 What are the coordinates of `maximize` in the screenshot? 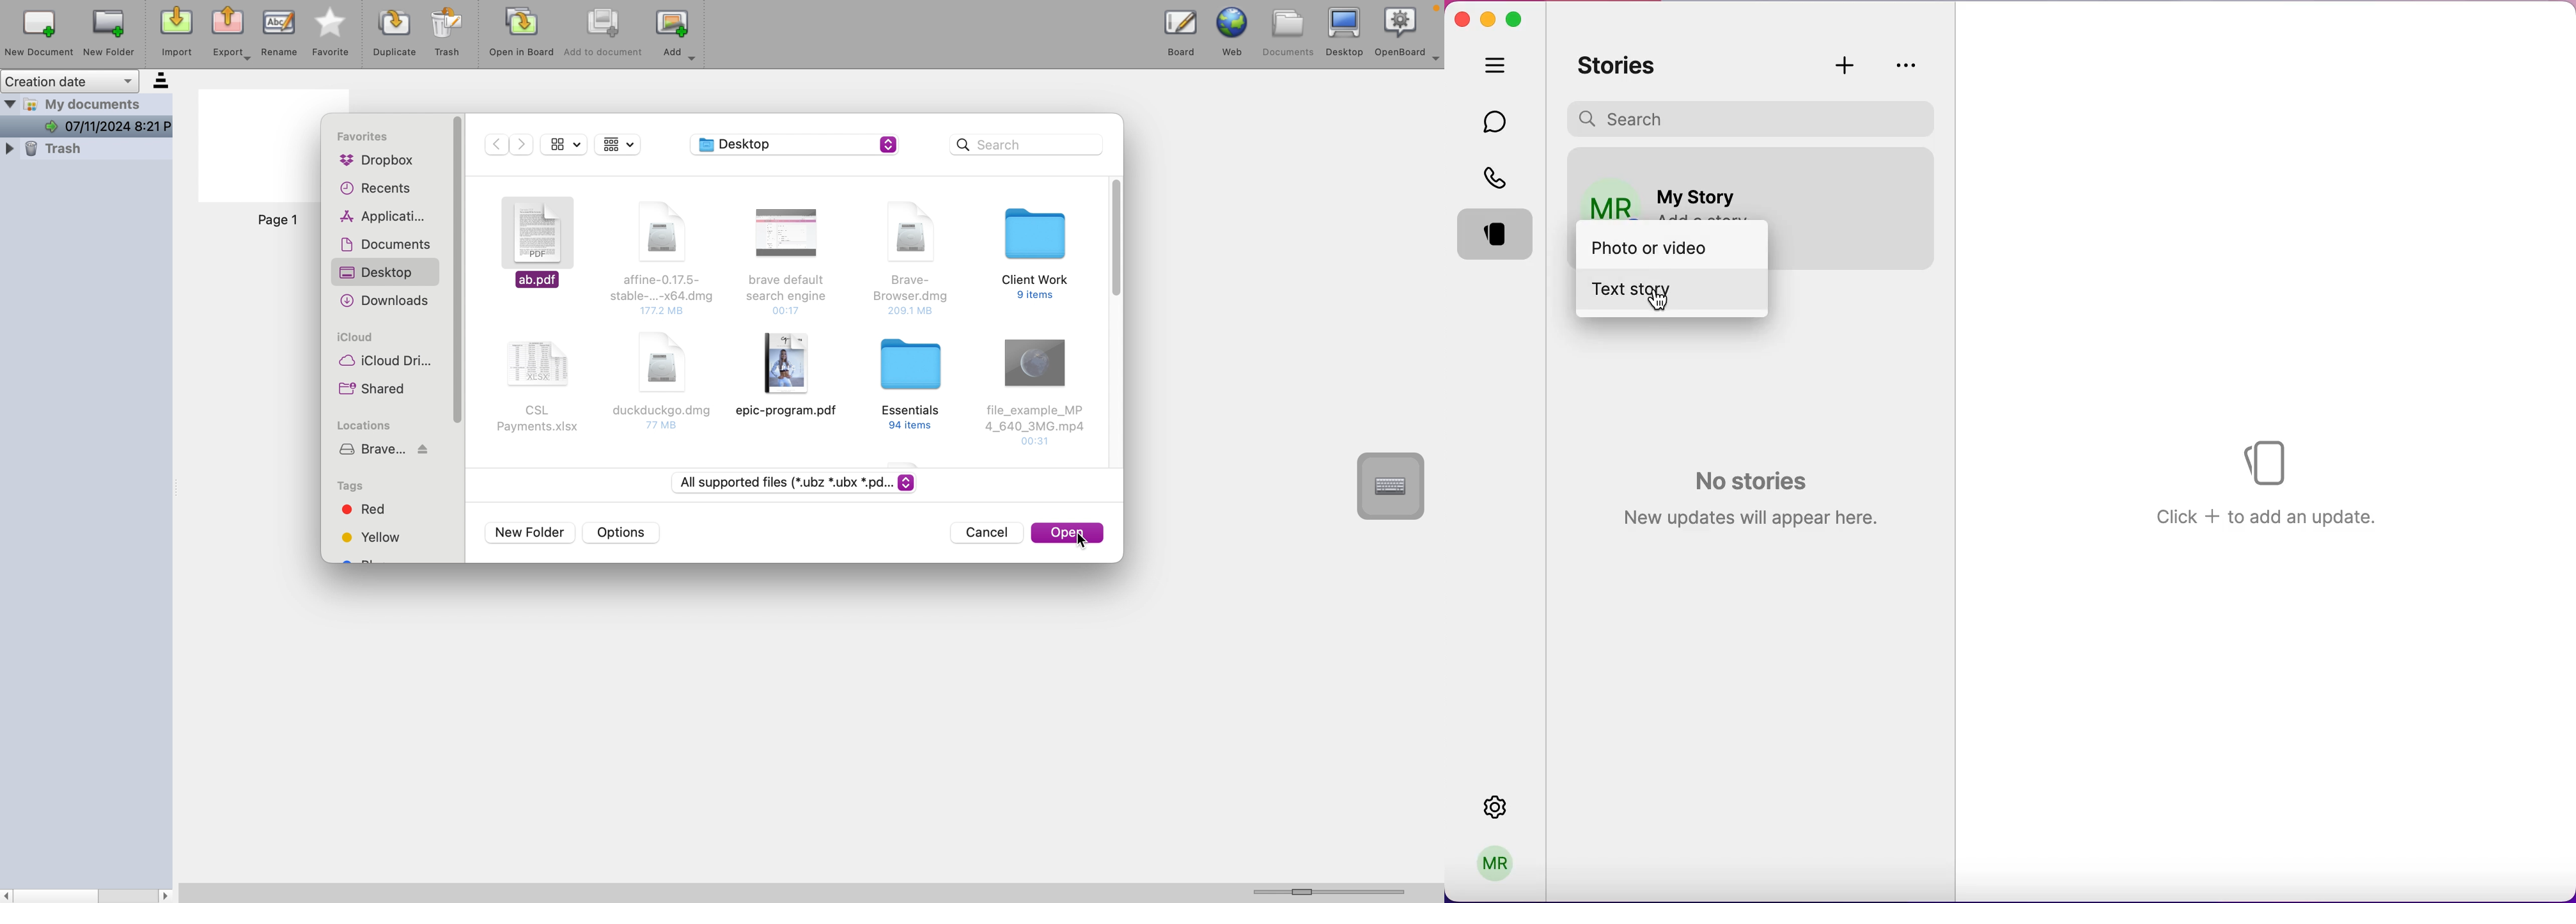 It's located at (1518, 19).